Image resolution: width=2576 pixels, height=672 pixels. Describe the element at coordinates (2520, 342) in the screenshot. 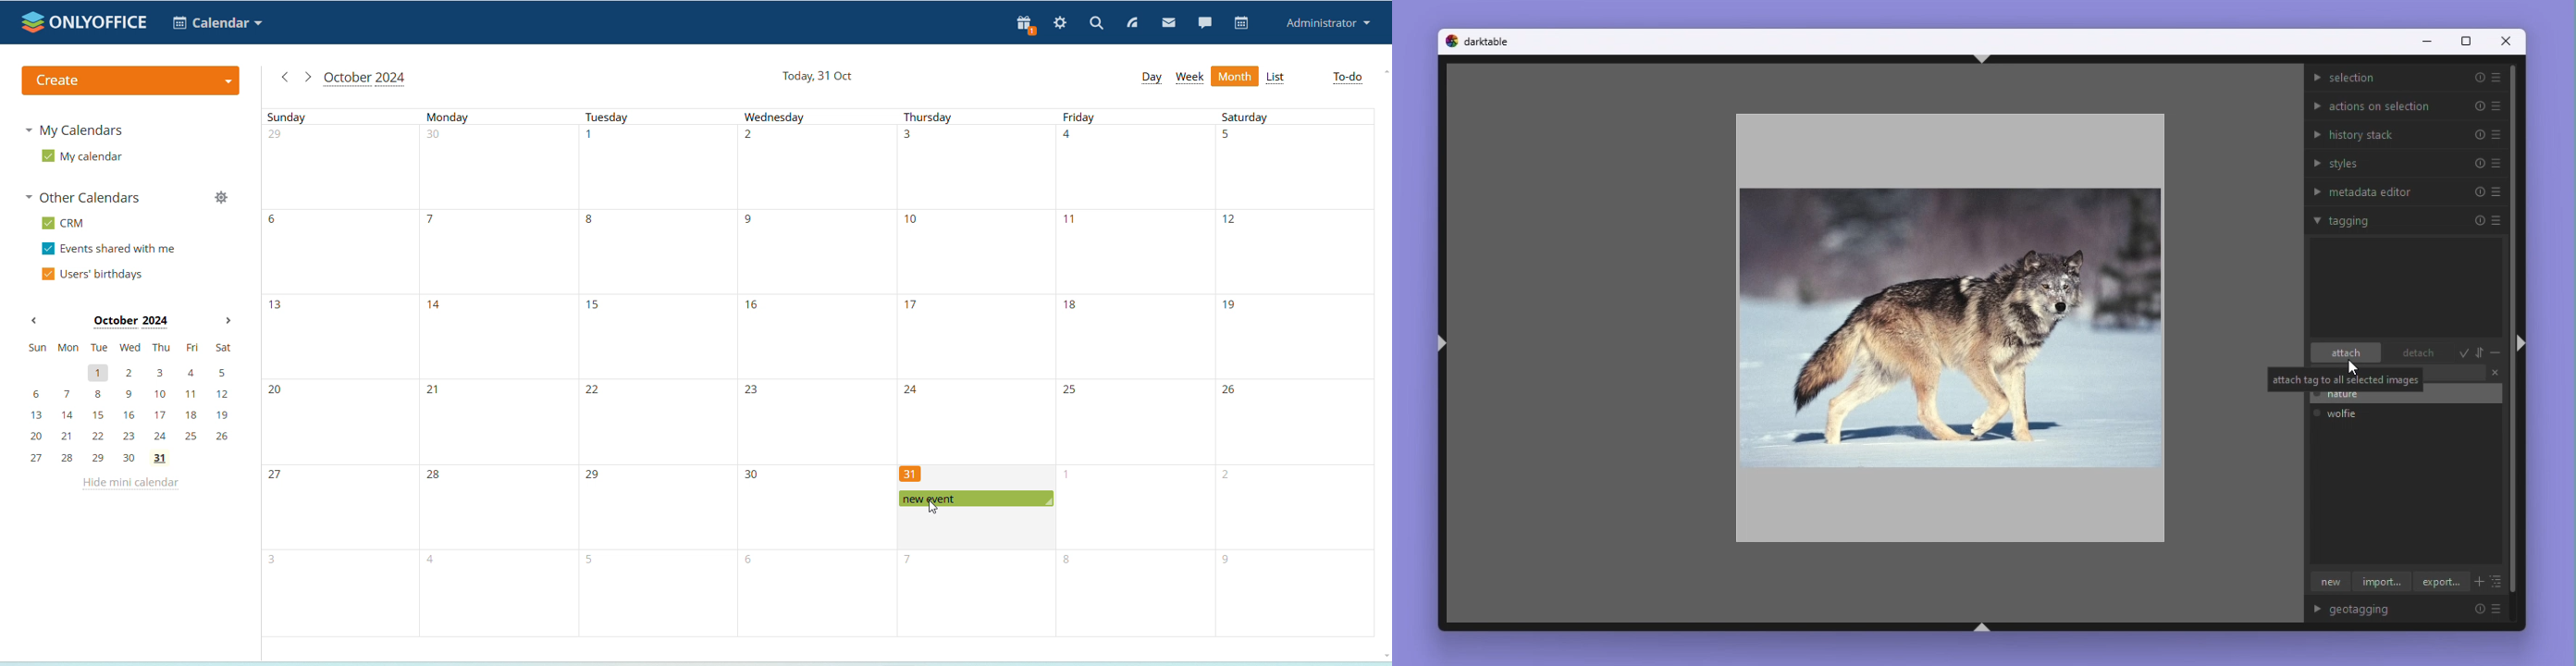

I see `ctrl+shift+r` at that location.